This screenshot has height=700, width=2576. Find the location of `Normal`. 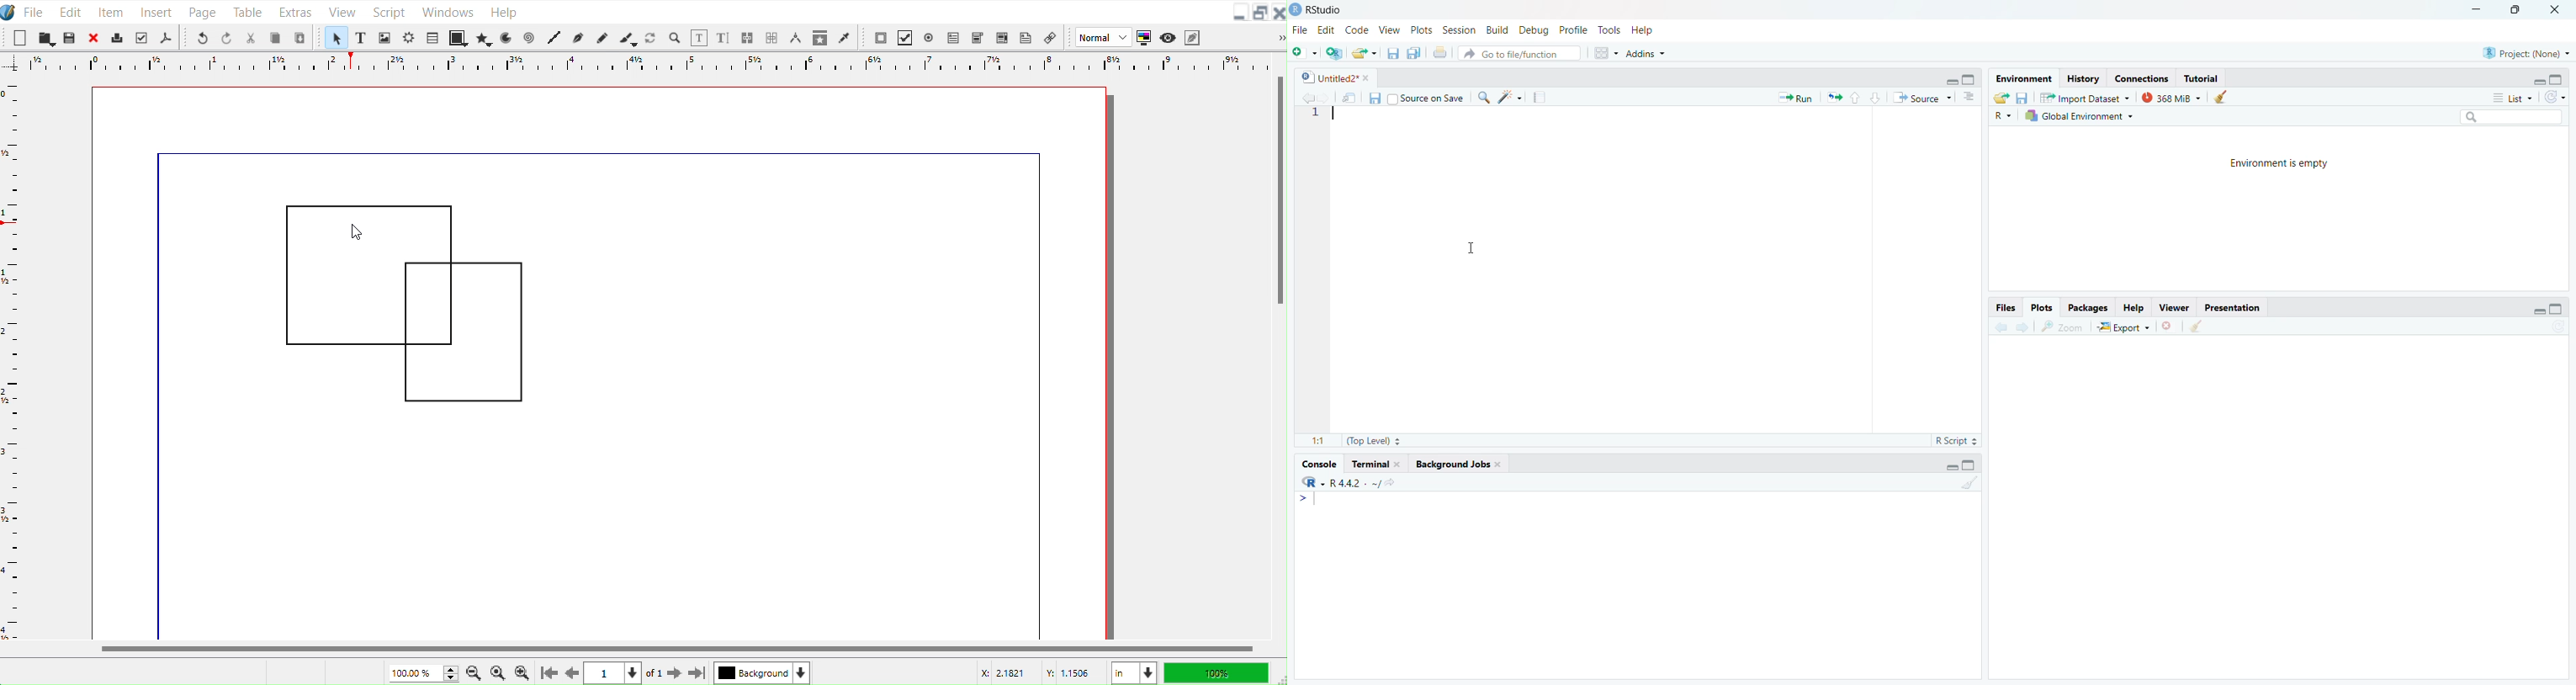

Normal is located at coordinates (1101, 37).